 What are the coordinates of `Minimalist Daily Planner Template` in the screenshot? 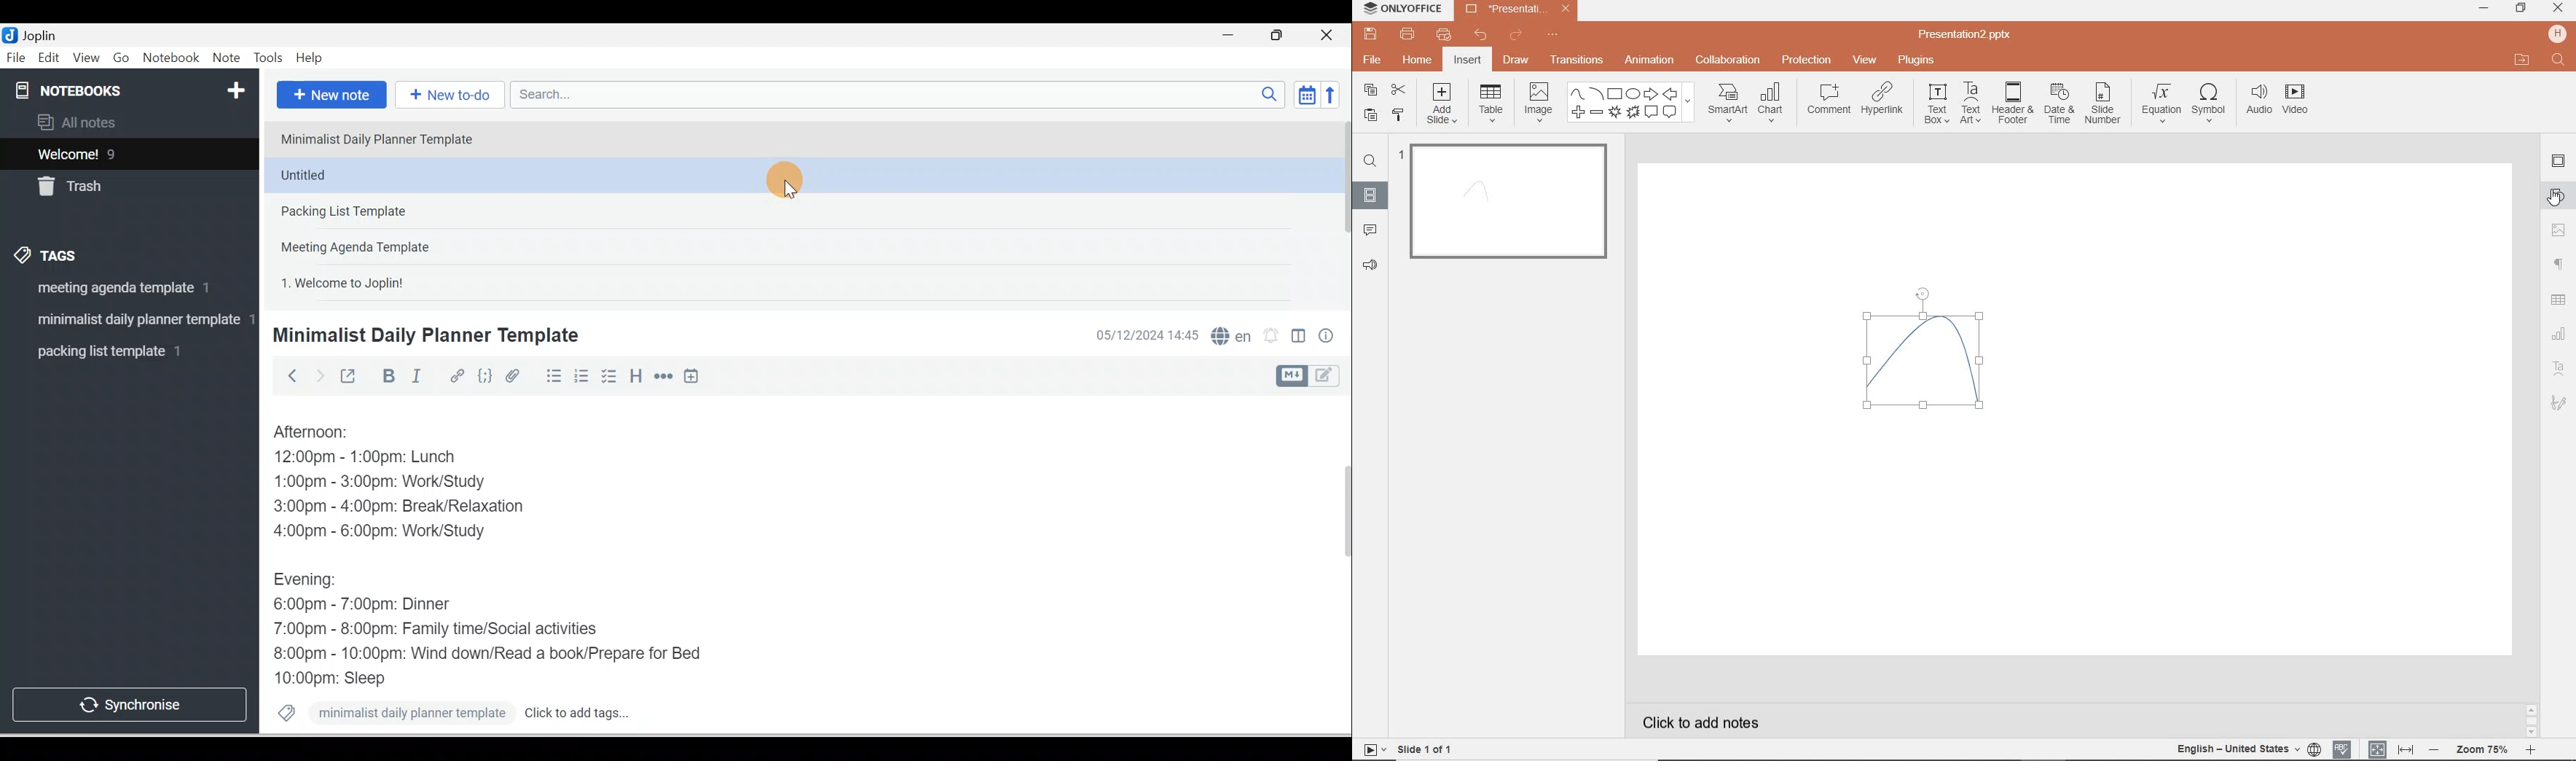 It's located at (423, 335).